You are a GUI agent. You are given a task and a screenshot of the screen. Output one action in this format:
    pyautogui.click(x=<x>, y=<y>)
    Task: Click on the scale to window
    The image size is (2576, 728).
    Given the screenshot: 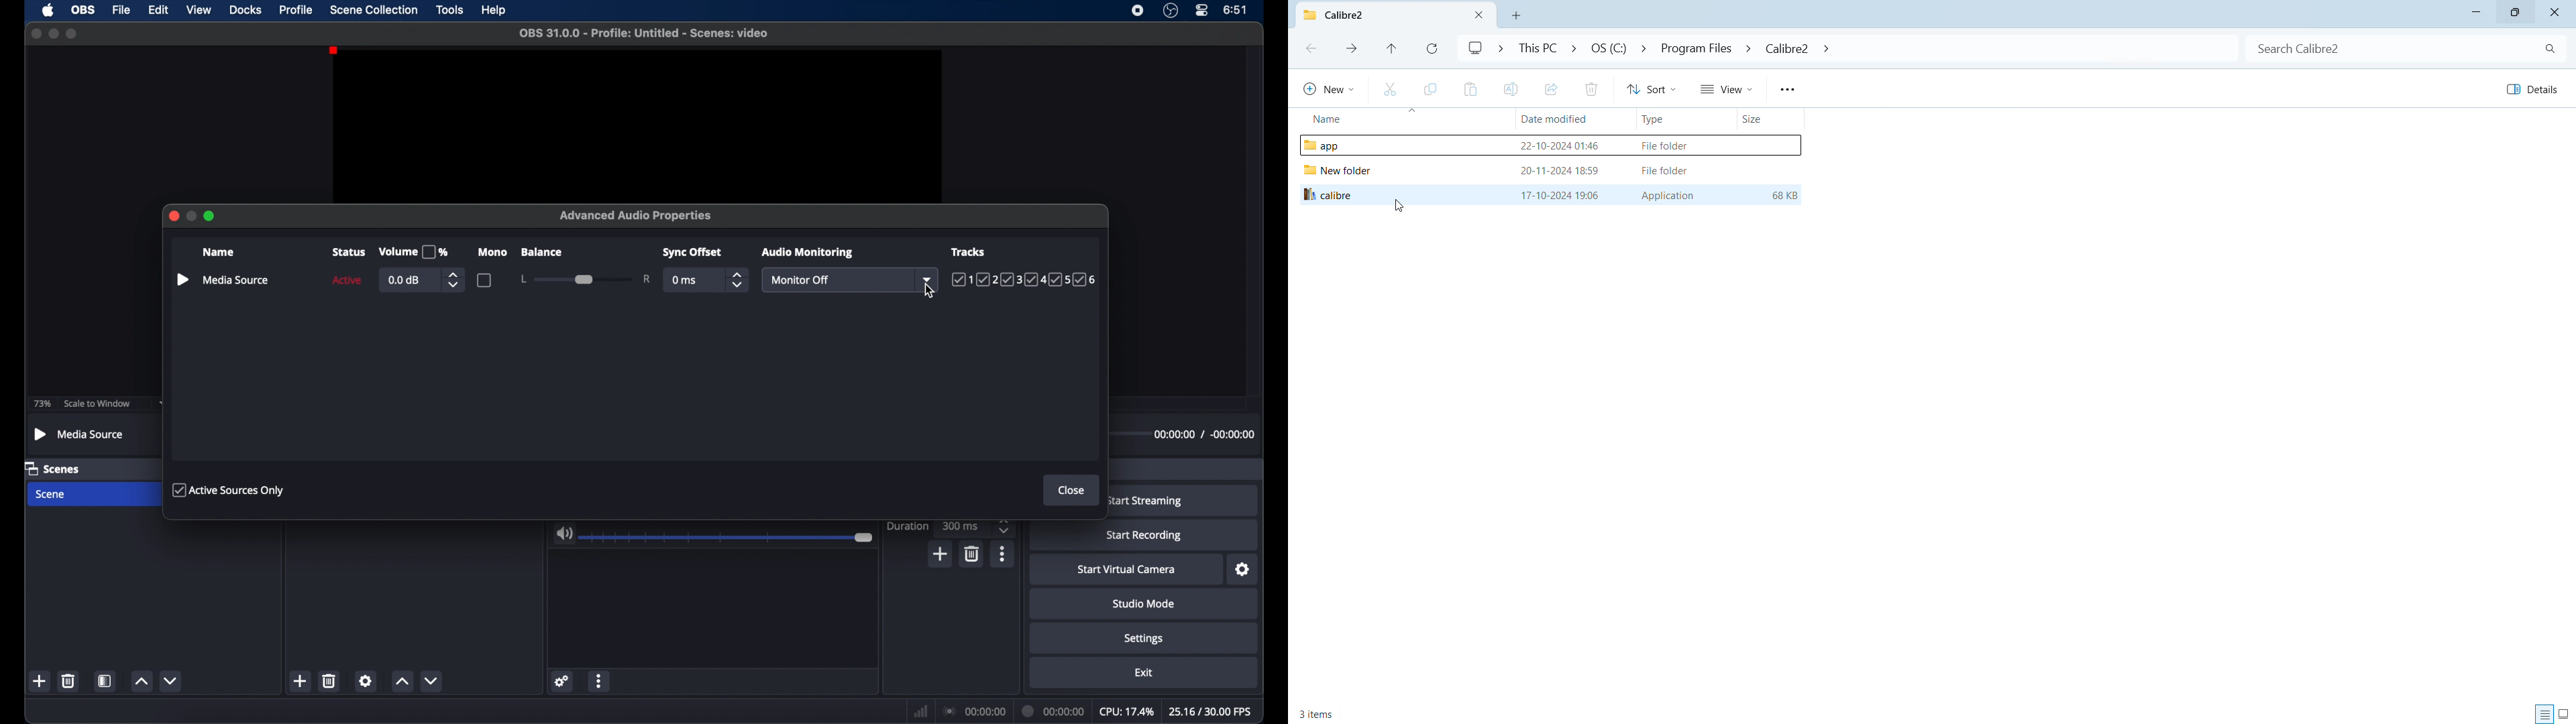 What is the action you would take?
    pyautogui.click(x=97, y=404)
    